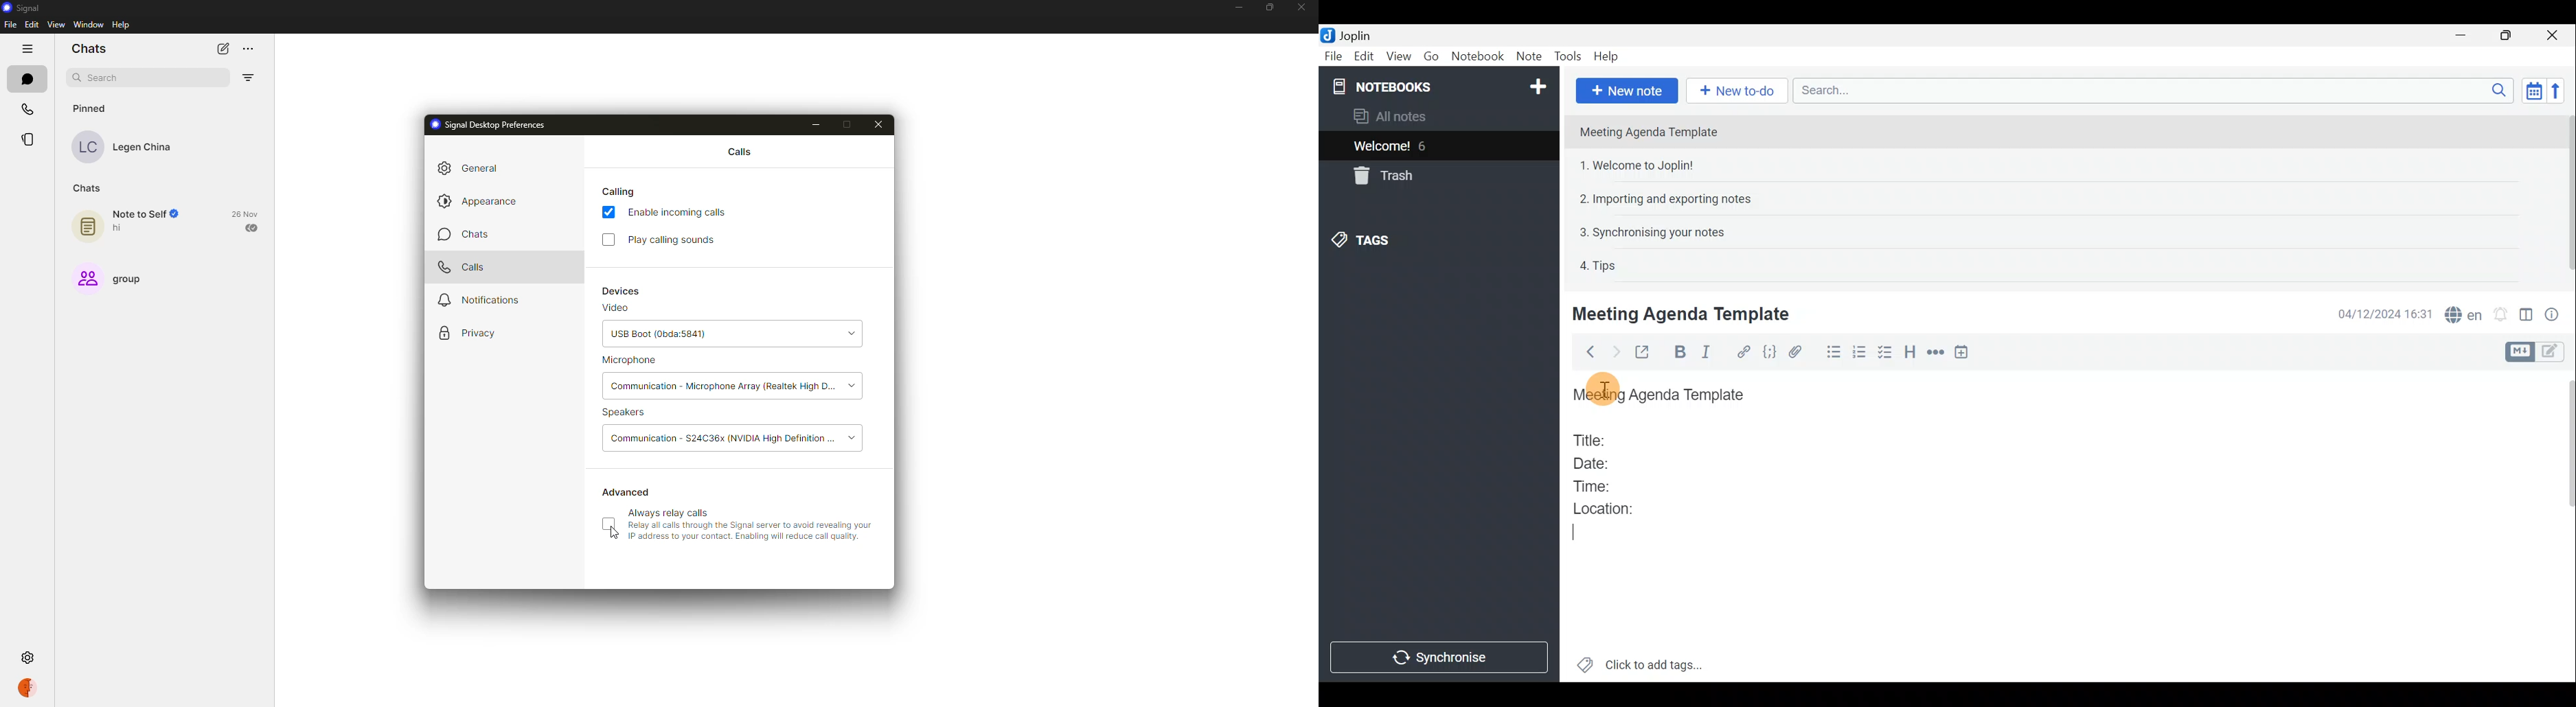 The image size is (2576, 728). I want to click on close, so click(1301, 6).